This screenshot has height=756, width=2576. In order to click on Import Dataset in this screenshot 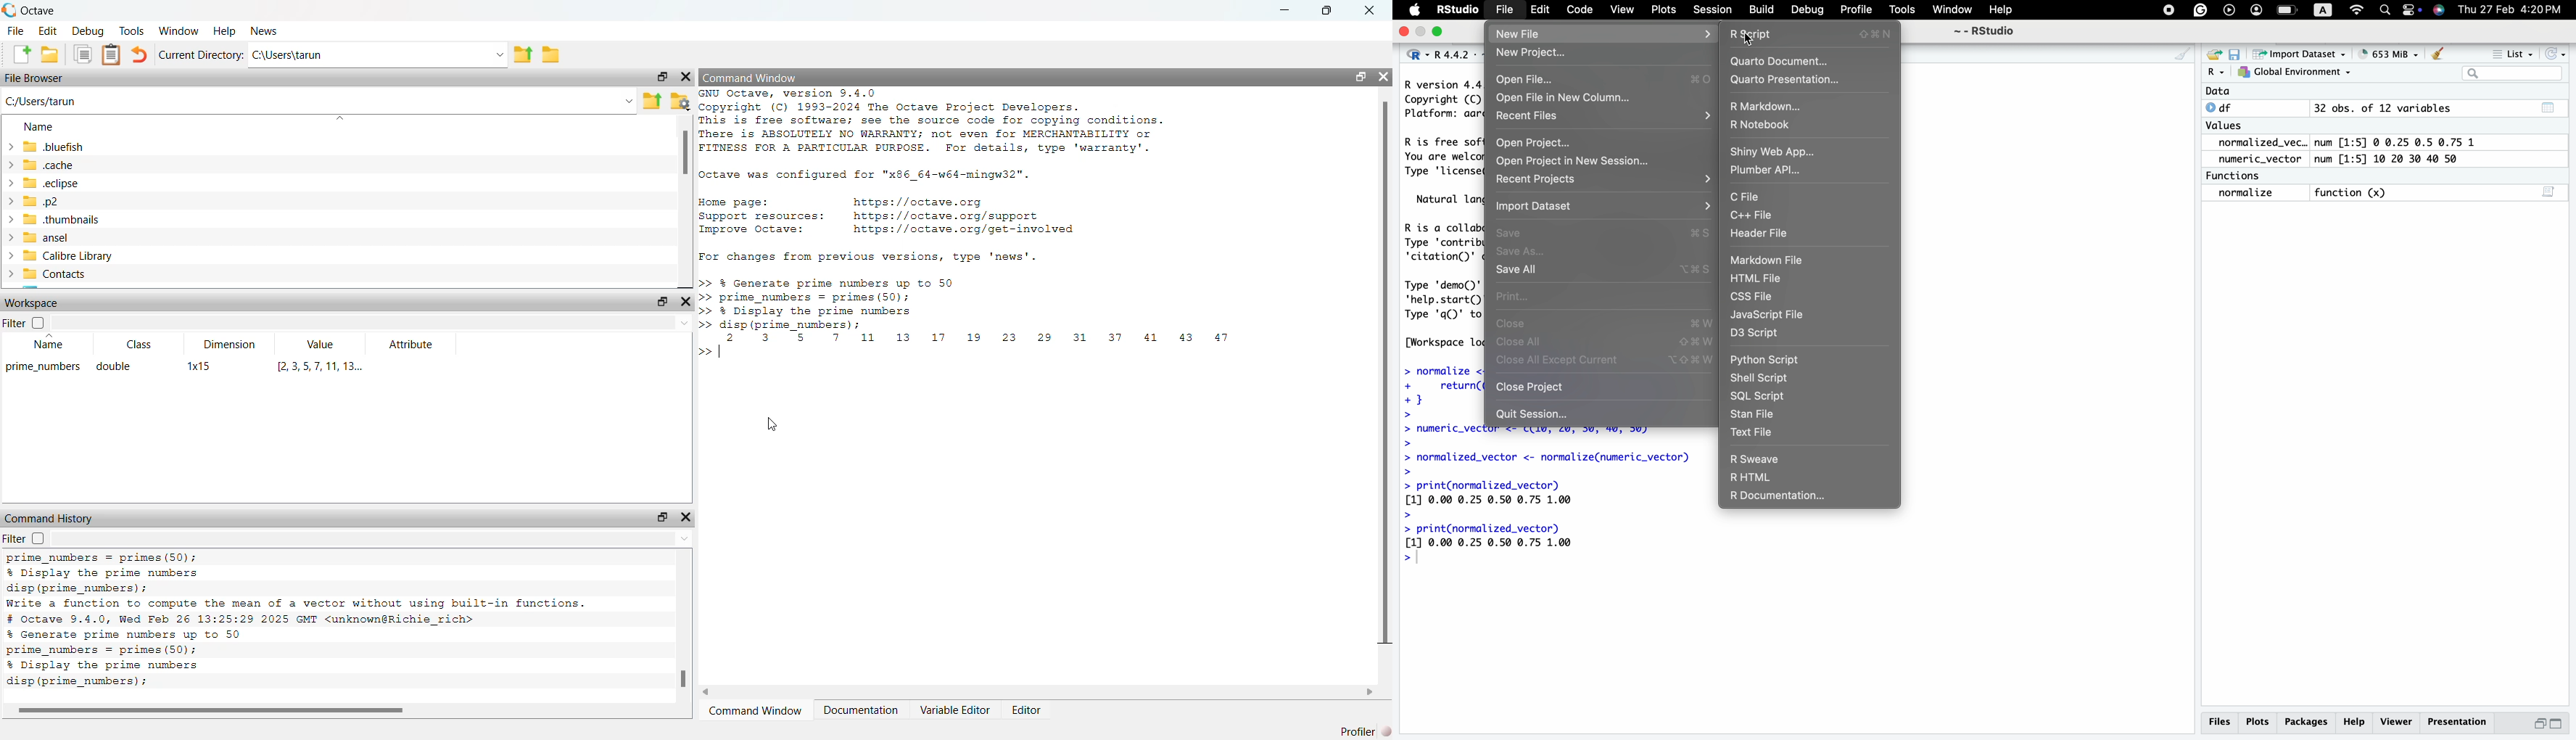, I will do `click(2301, 53)`.